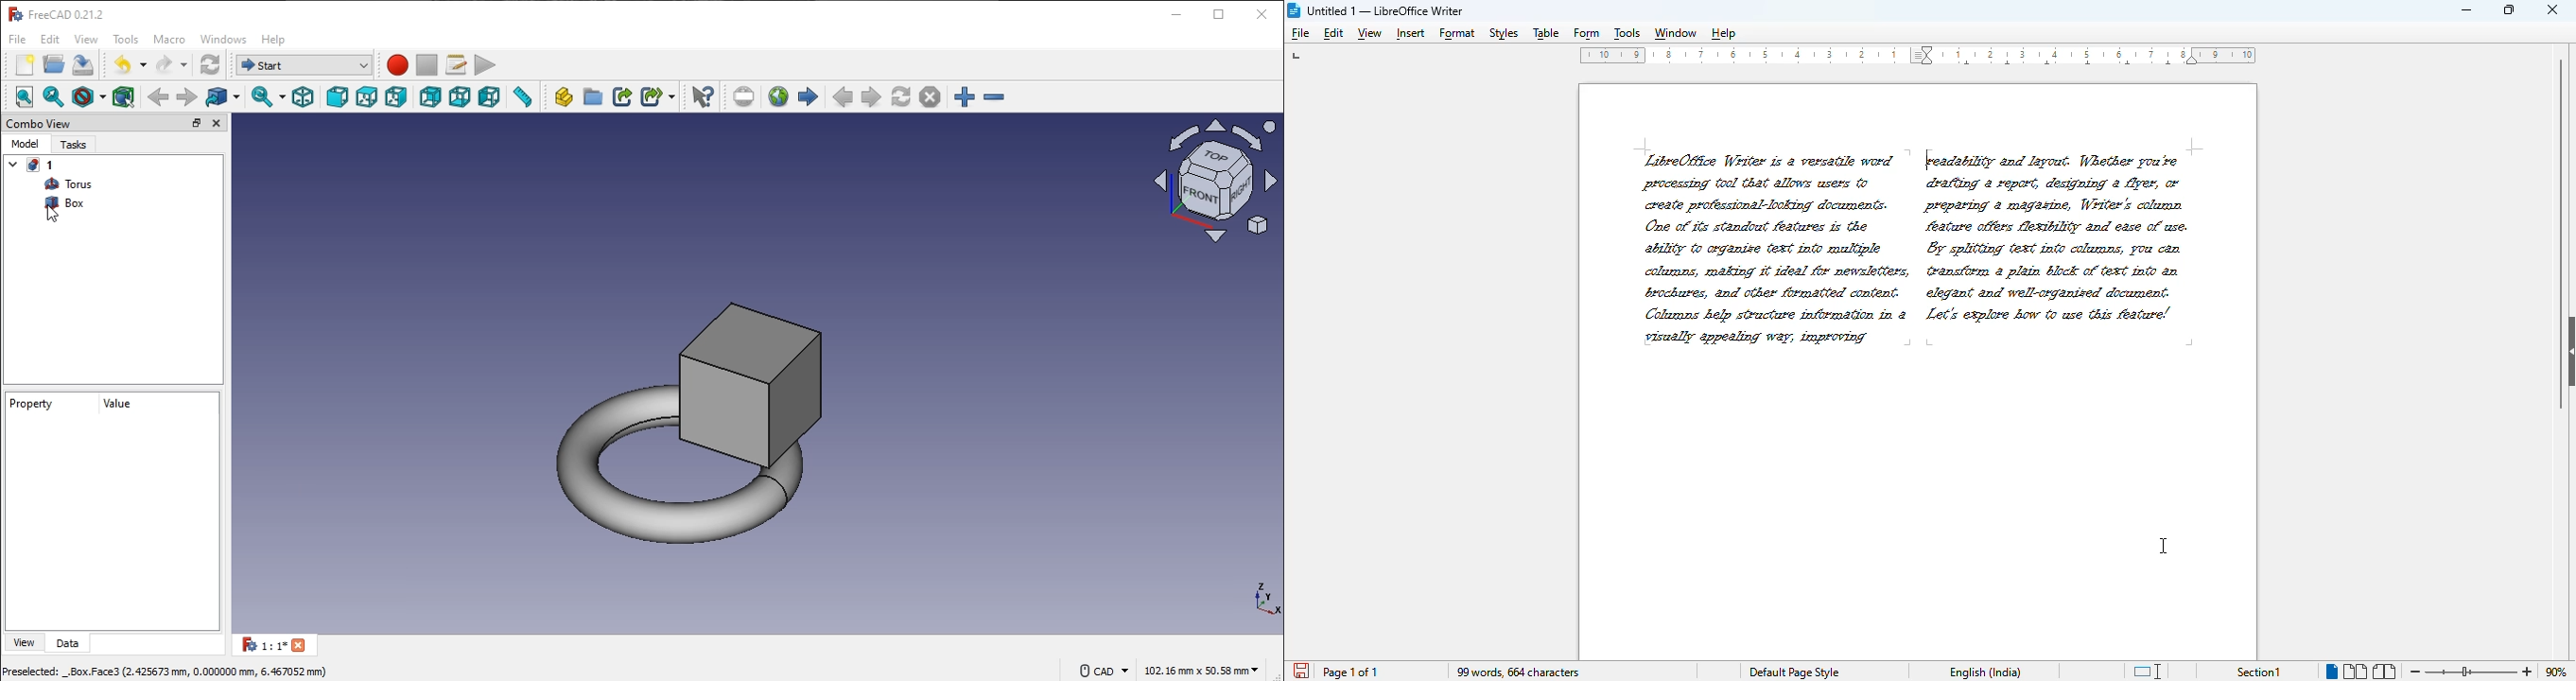 The image size is (2576, 700). Describe the element at coordinates (745, 96) in the screenshot. I see `set URL` at that location.